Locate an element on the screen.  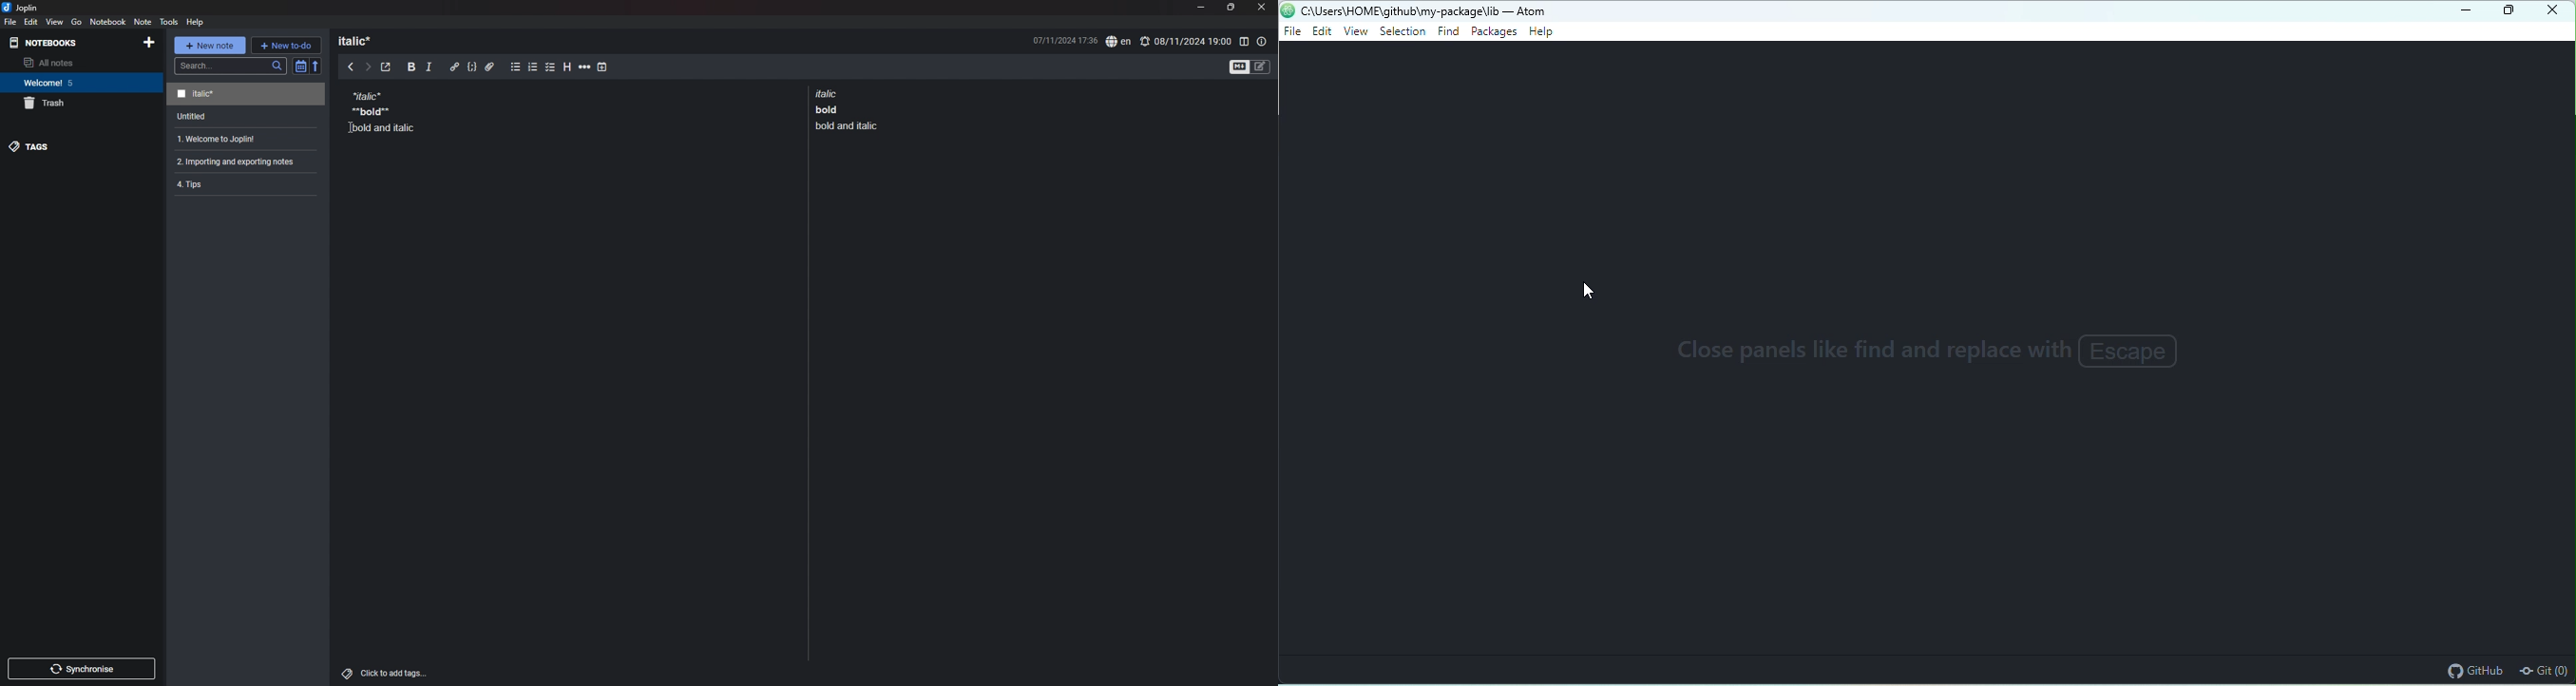
reverse sort order is located at coordinates (316, 65).